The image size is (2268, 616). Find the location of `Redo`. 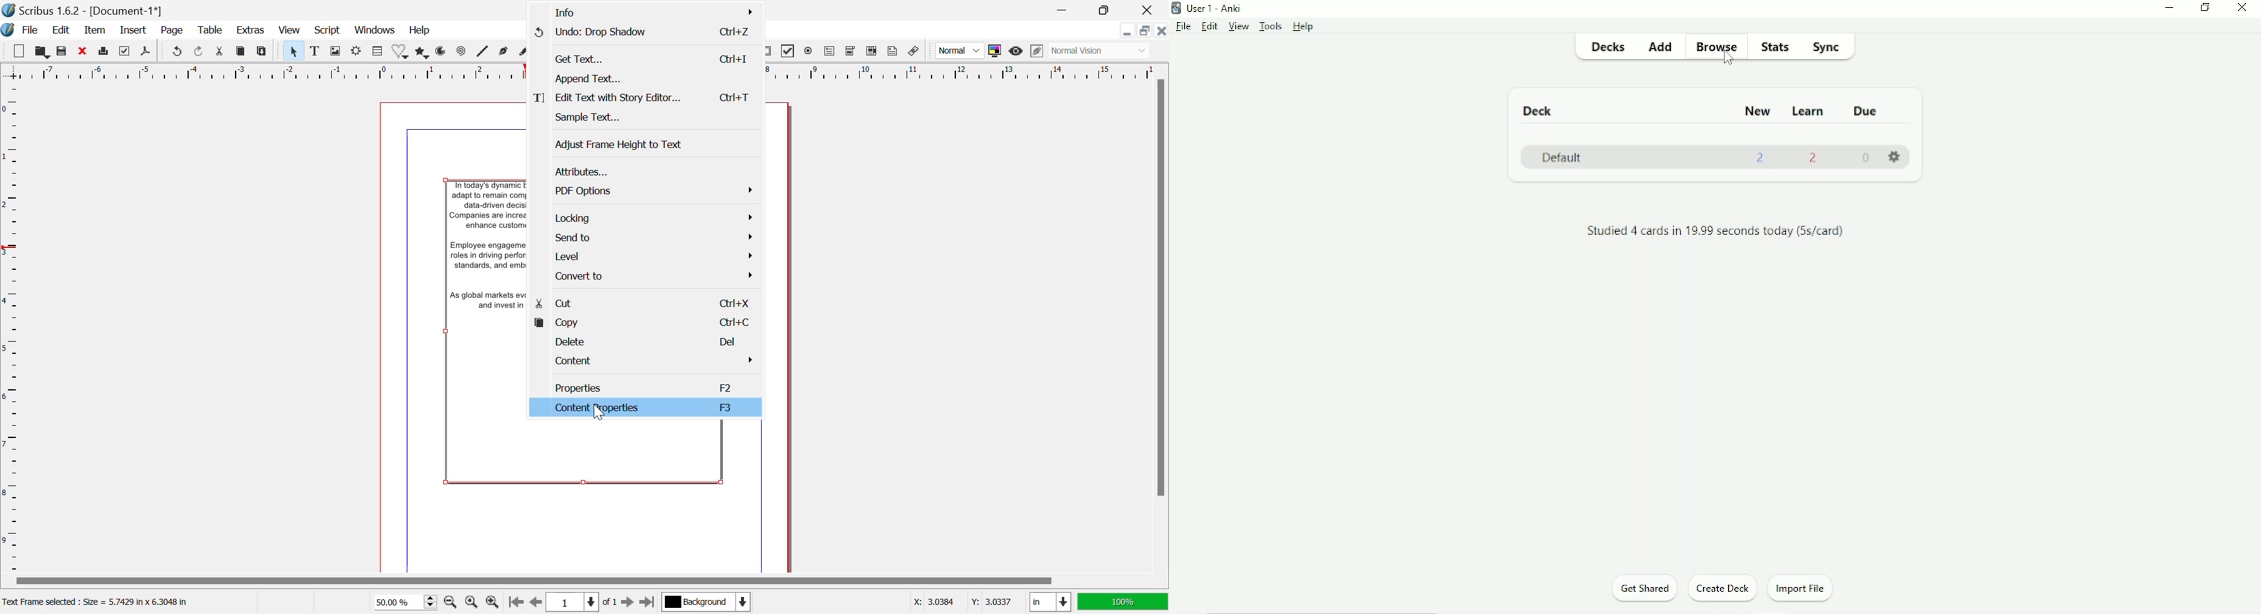

Redo is located at coordinates (200, 51).